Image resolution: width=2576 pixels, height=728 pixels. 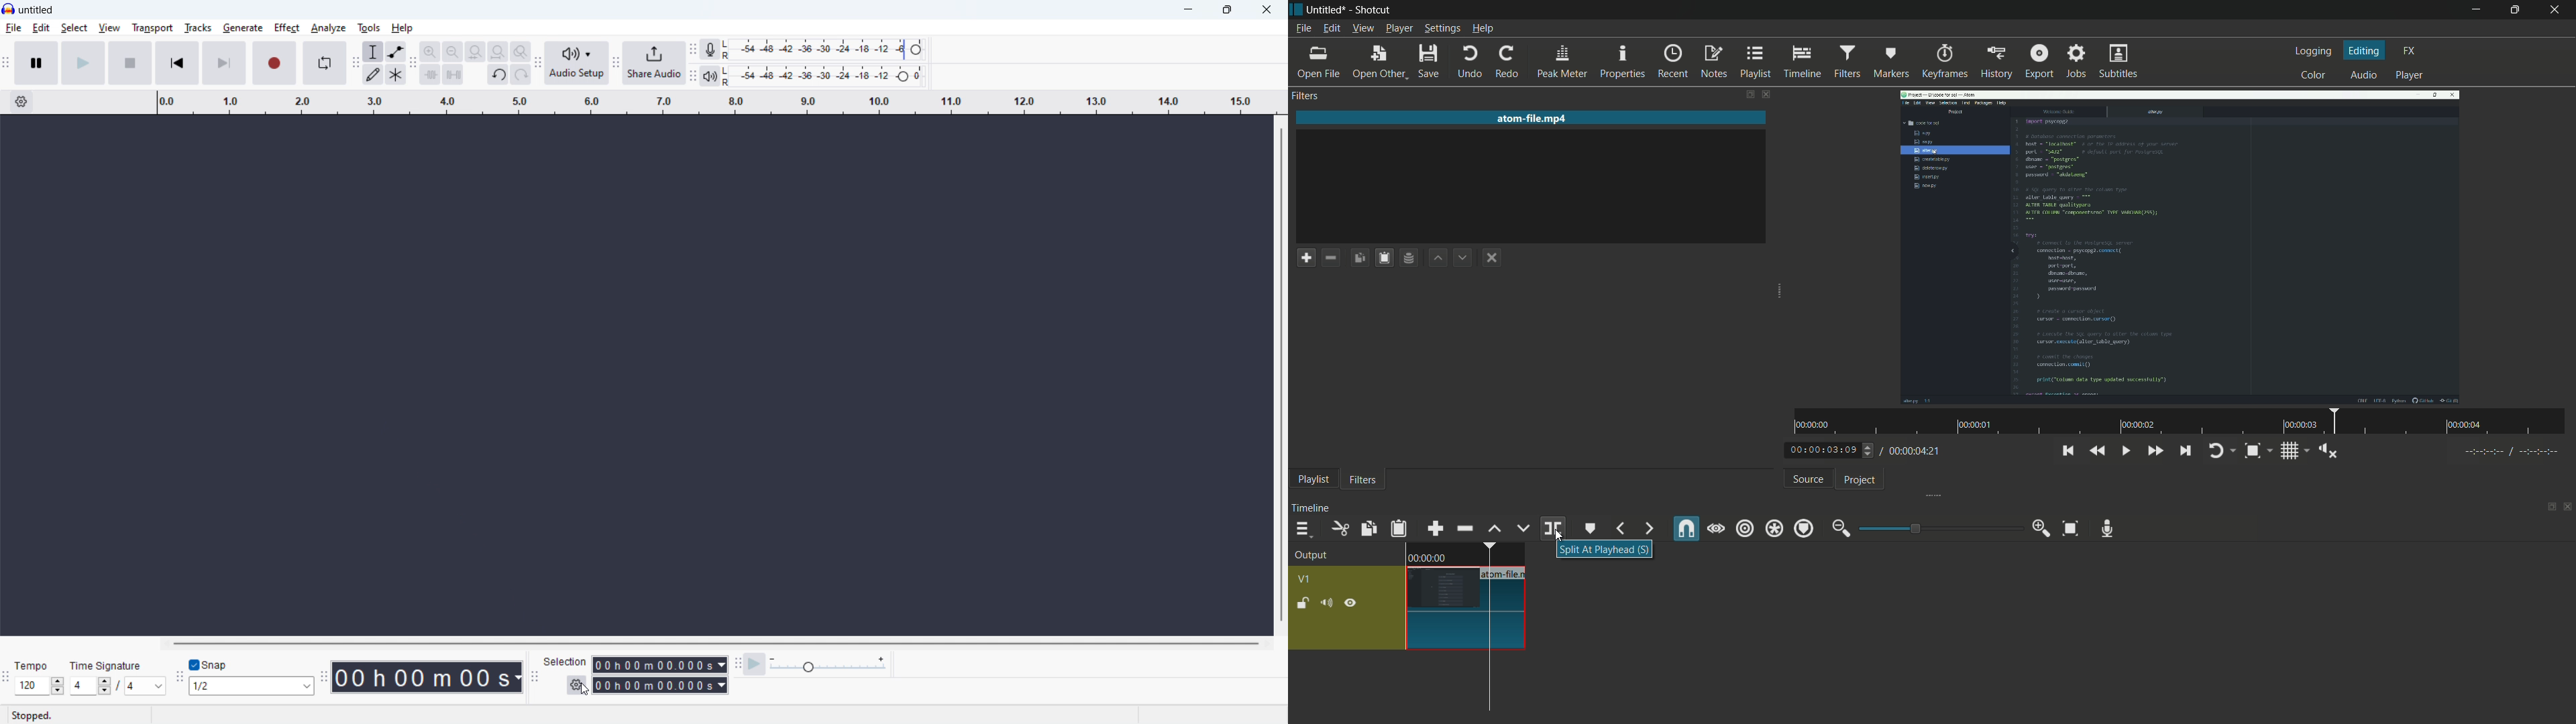 I want to click on output, so click(x=1313, y=555).